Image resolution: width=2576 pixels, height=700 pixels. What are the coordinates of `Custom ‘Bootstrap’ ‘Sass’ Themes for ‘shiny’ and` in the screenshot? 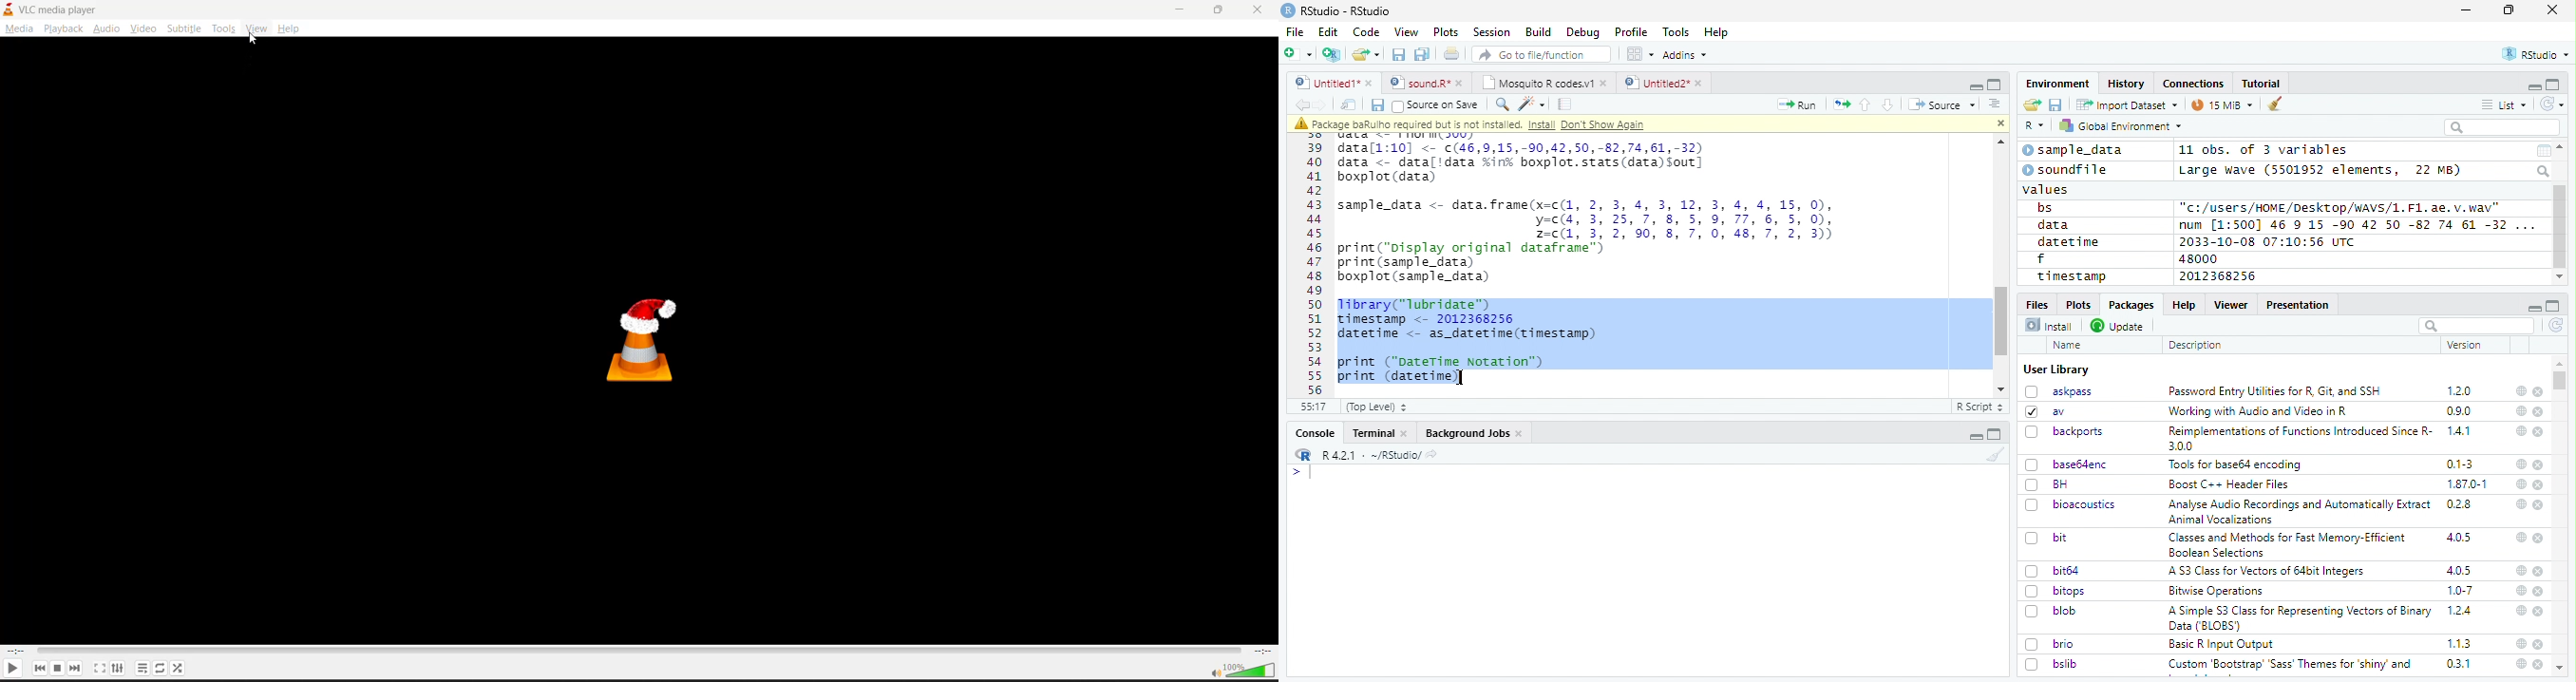 It's located at (2290, 667).